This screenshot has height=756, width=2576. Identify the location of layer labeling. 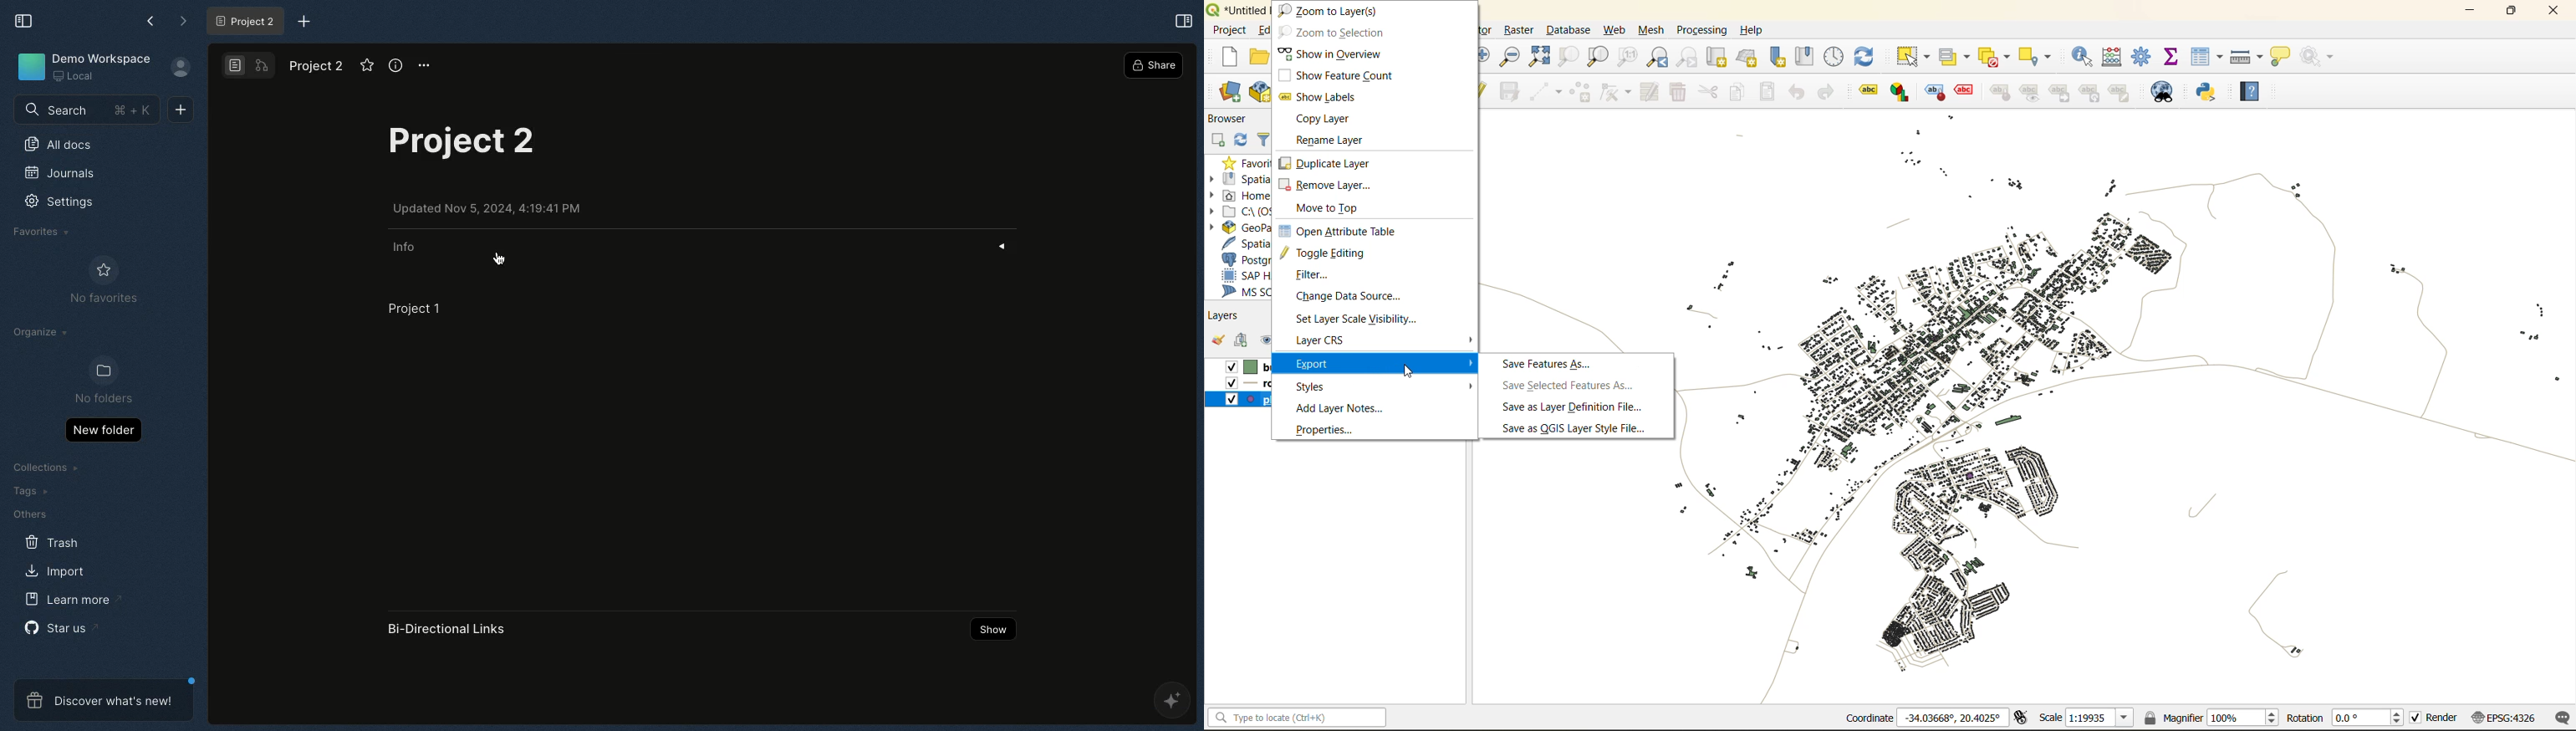
(1867, 91).